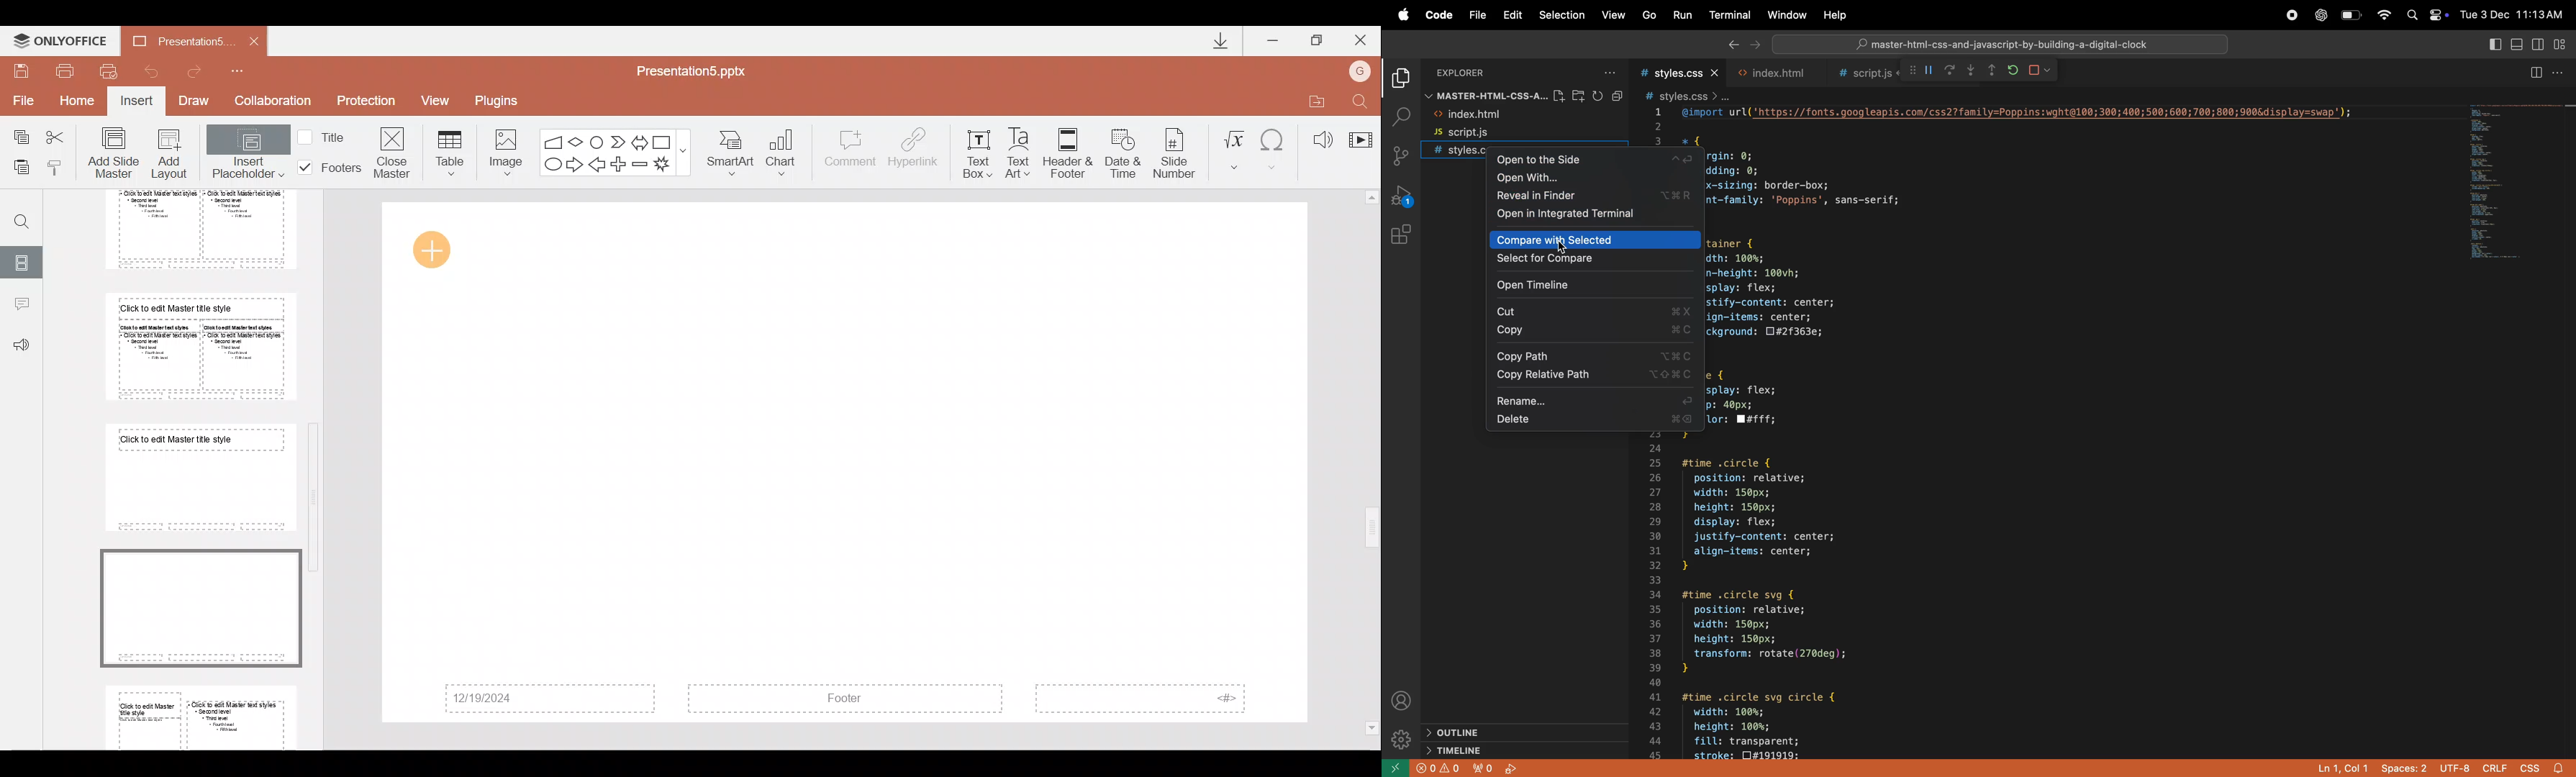 This screenshot has height=784, width=2576. Describe the element at coordinates (250, 40) in the screenshot. I see `Close document` at that location.